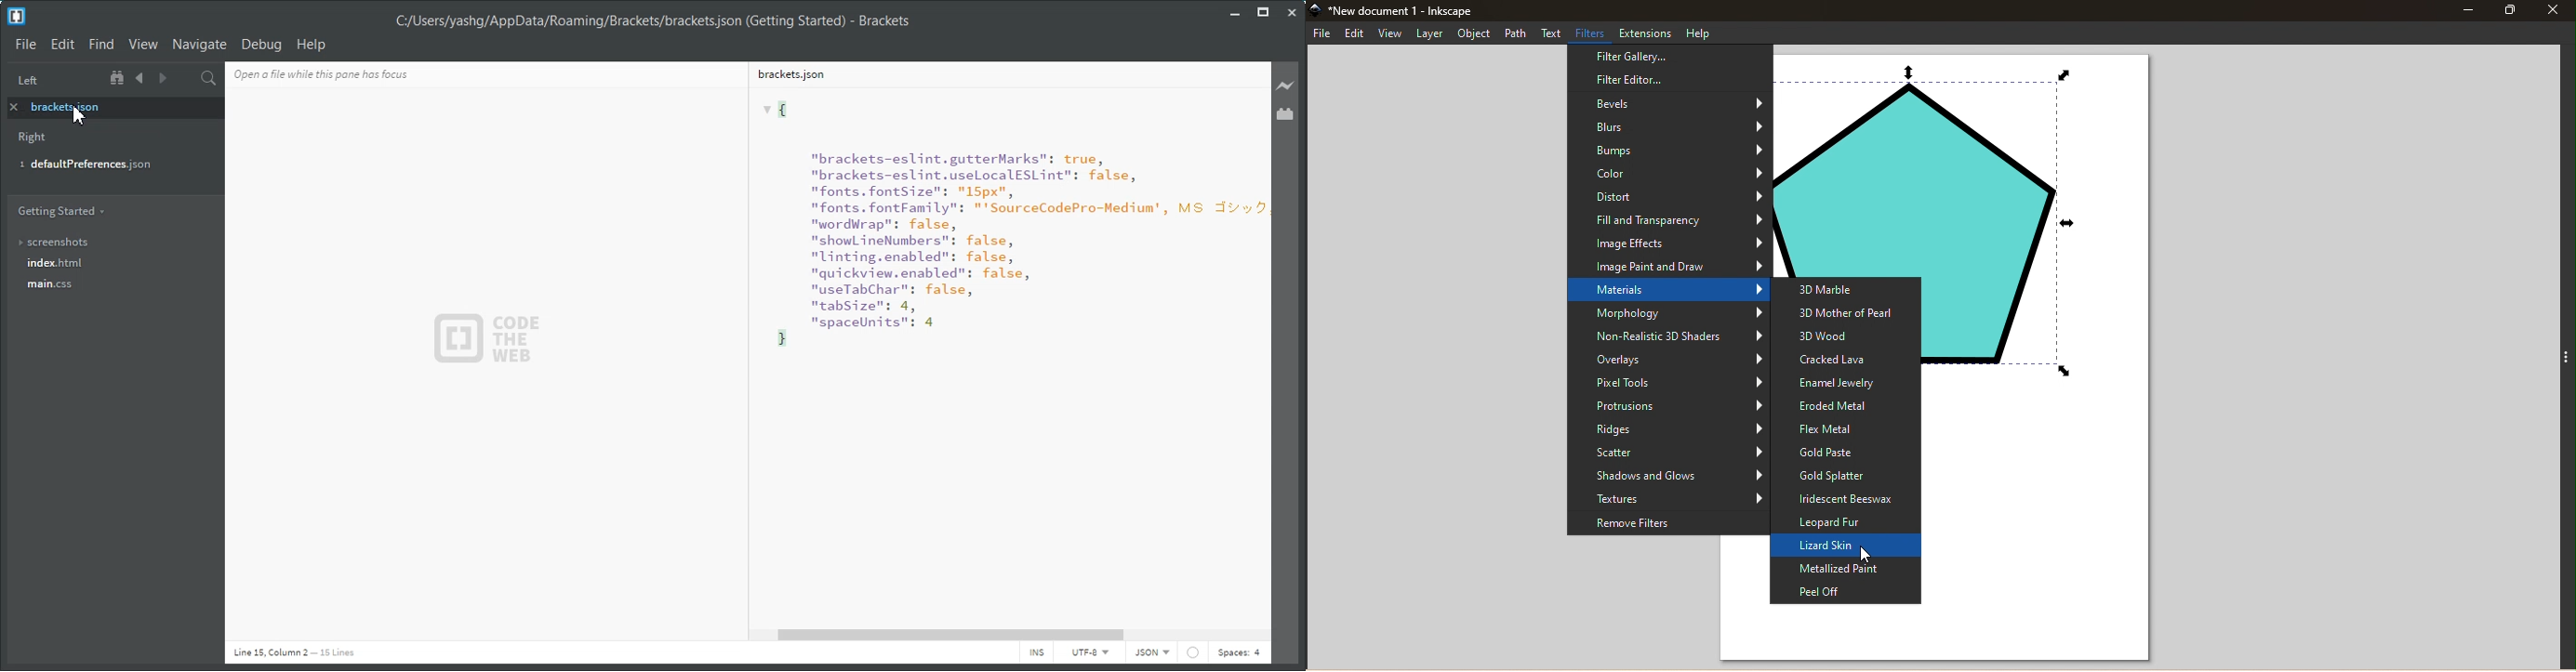 The width and height of the screenshot is (2576, 672). Describe the element at coordinates (101, 44) in the screenshot. I see `Find` at that location.